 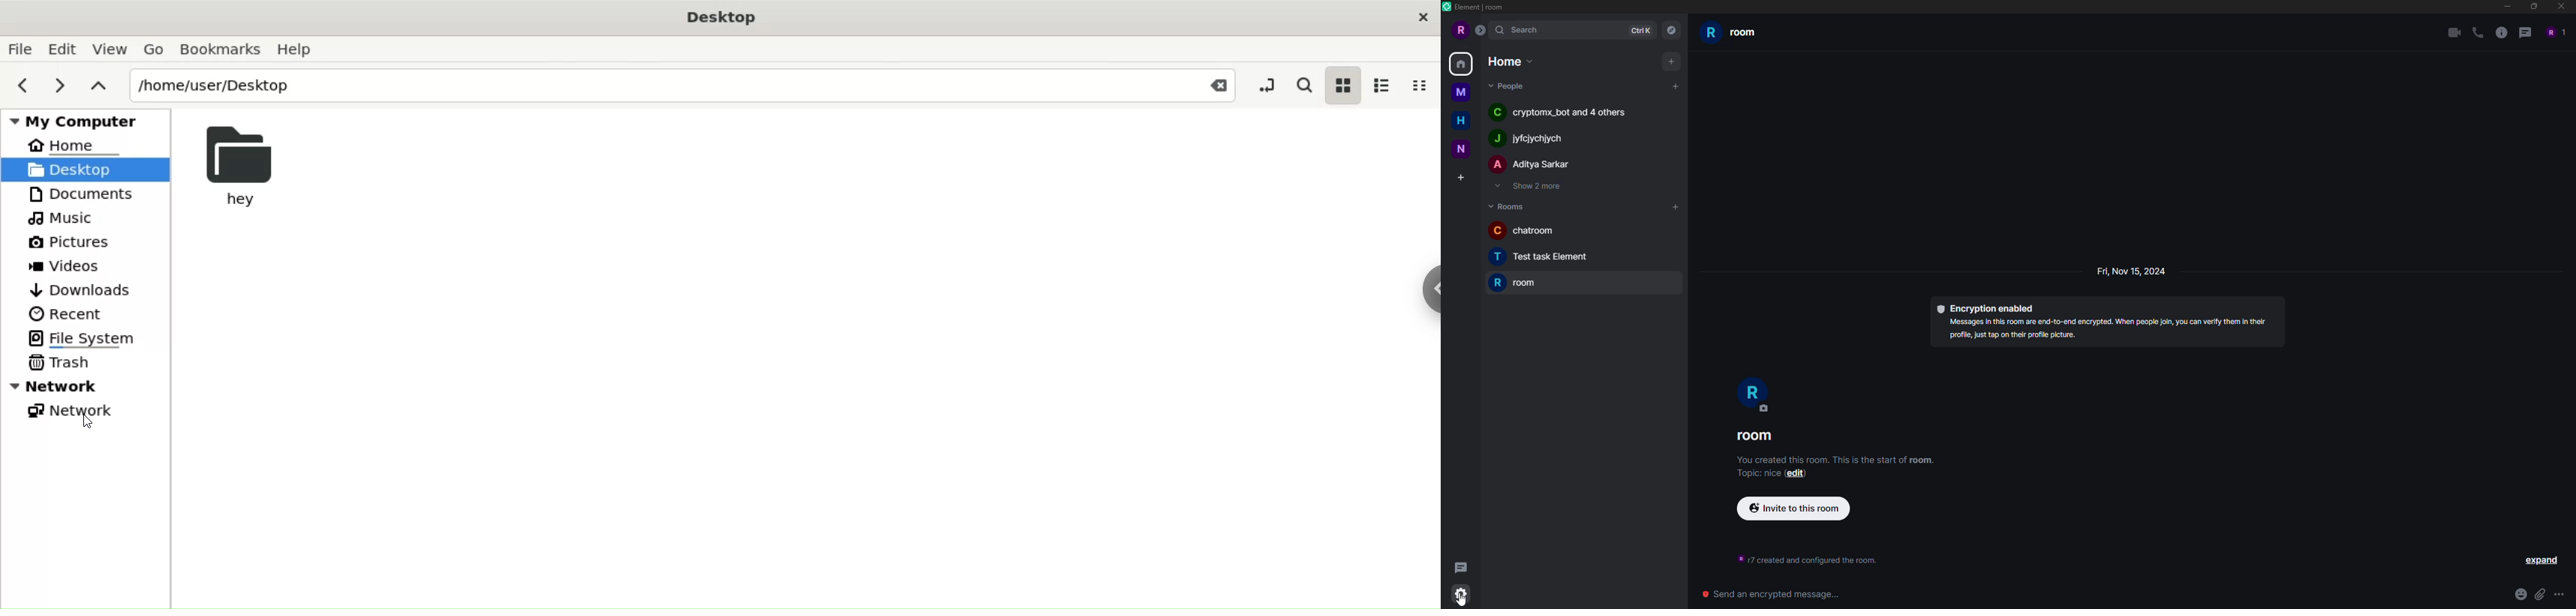 I want to click on element, so click(x=1474, y=8).